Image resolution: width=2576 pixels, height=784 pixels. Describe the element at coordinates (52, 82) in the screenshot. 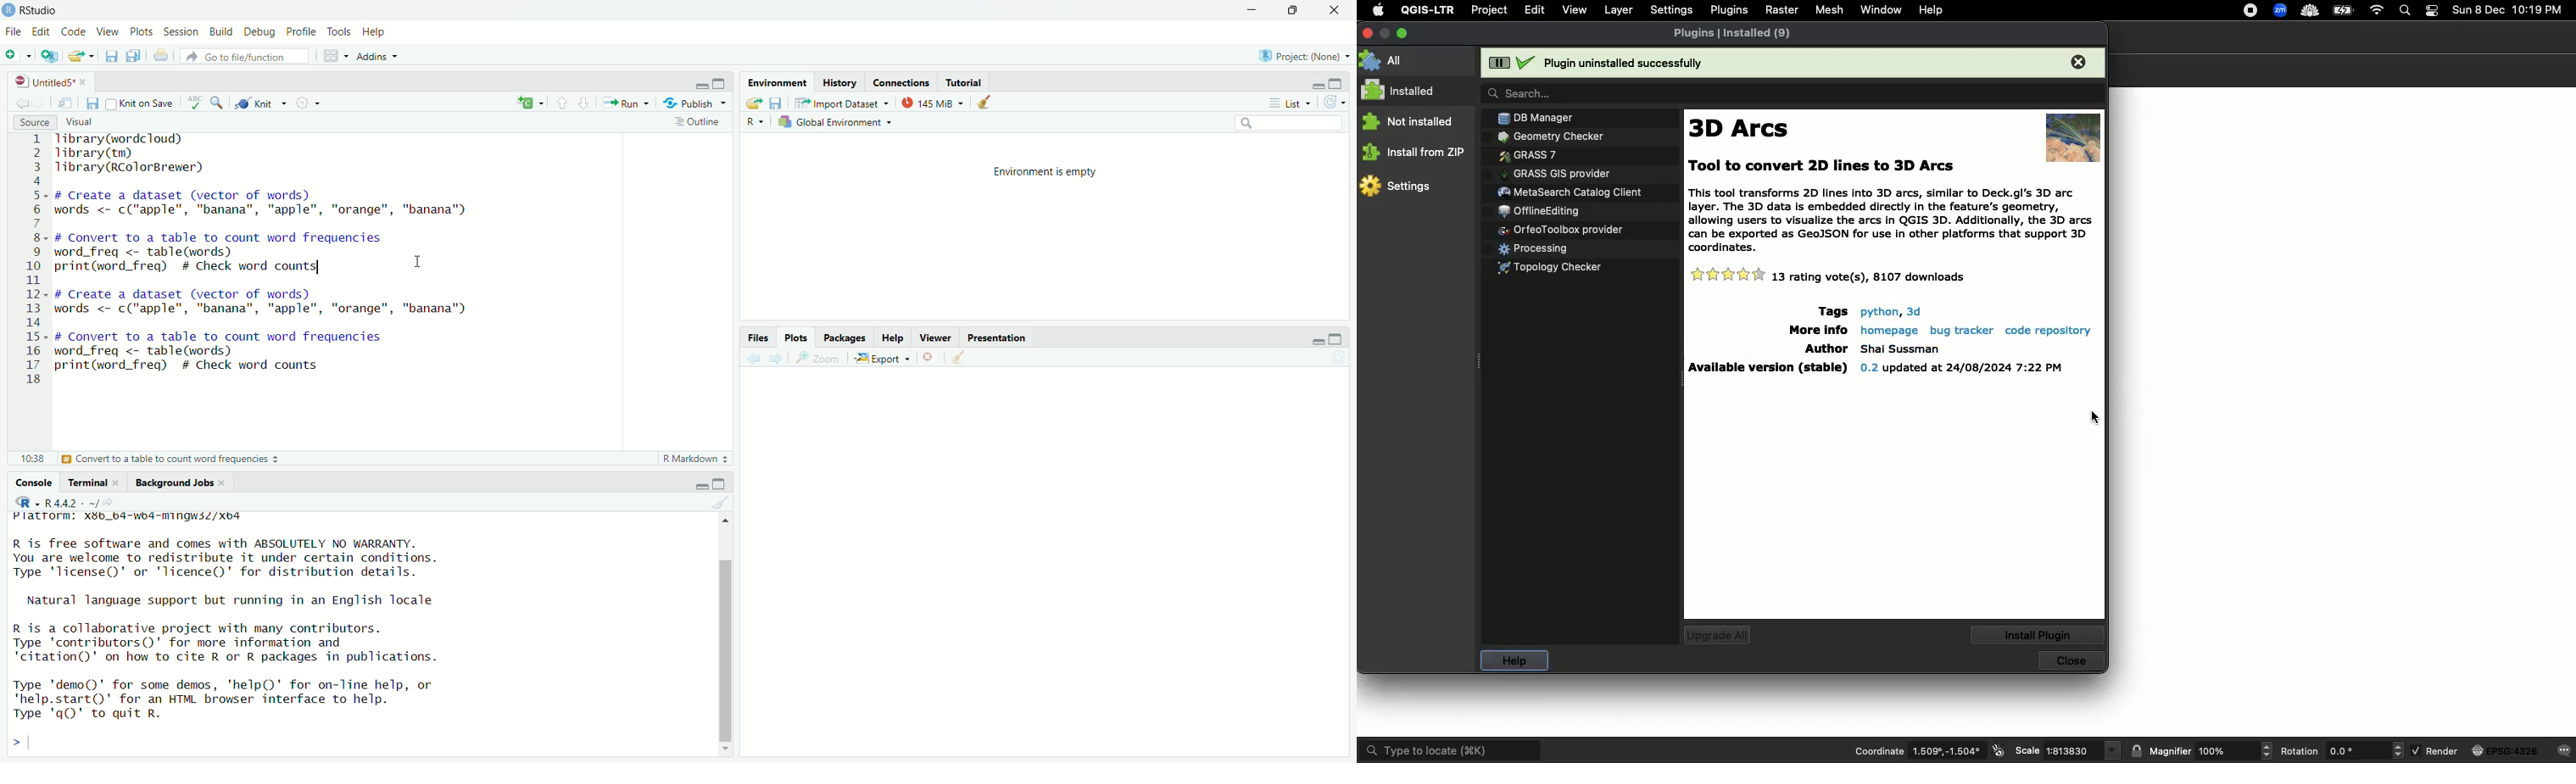

I see `Untitled` at that location.